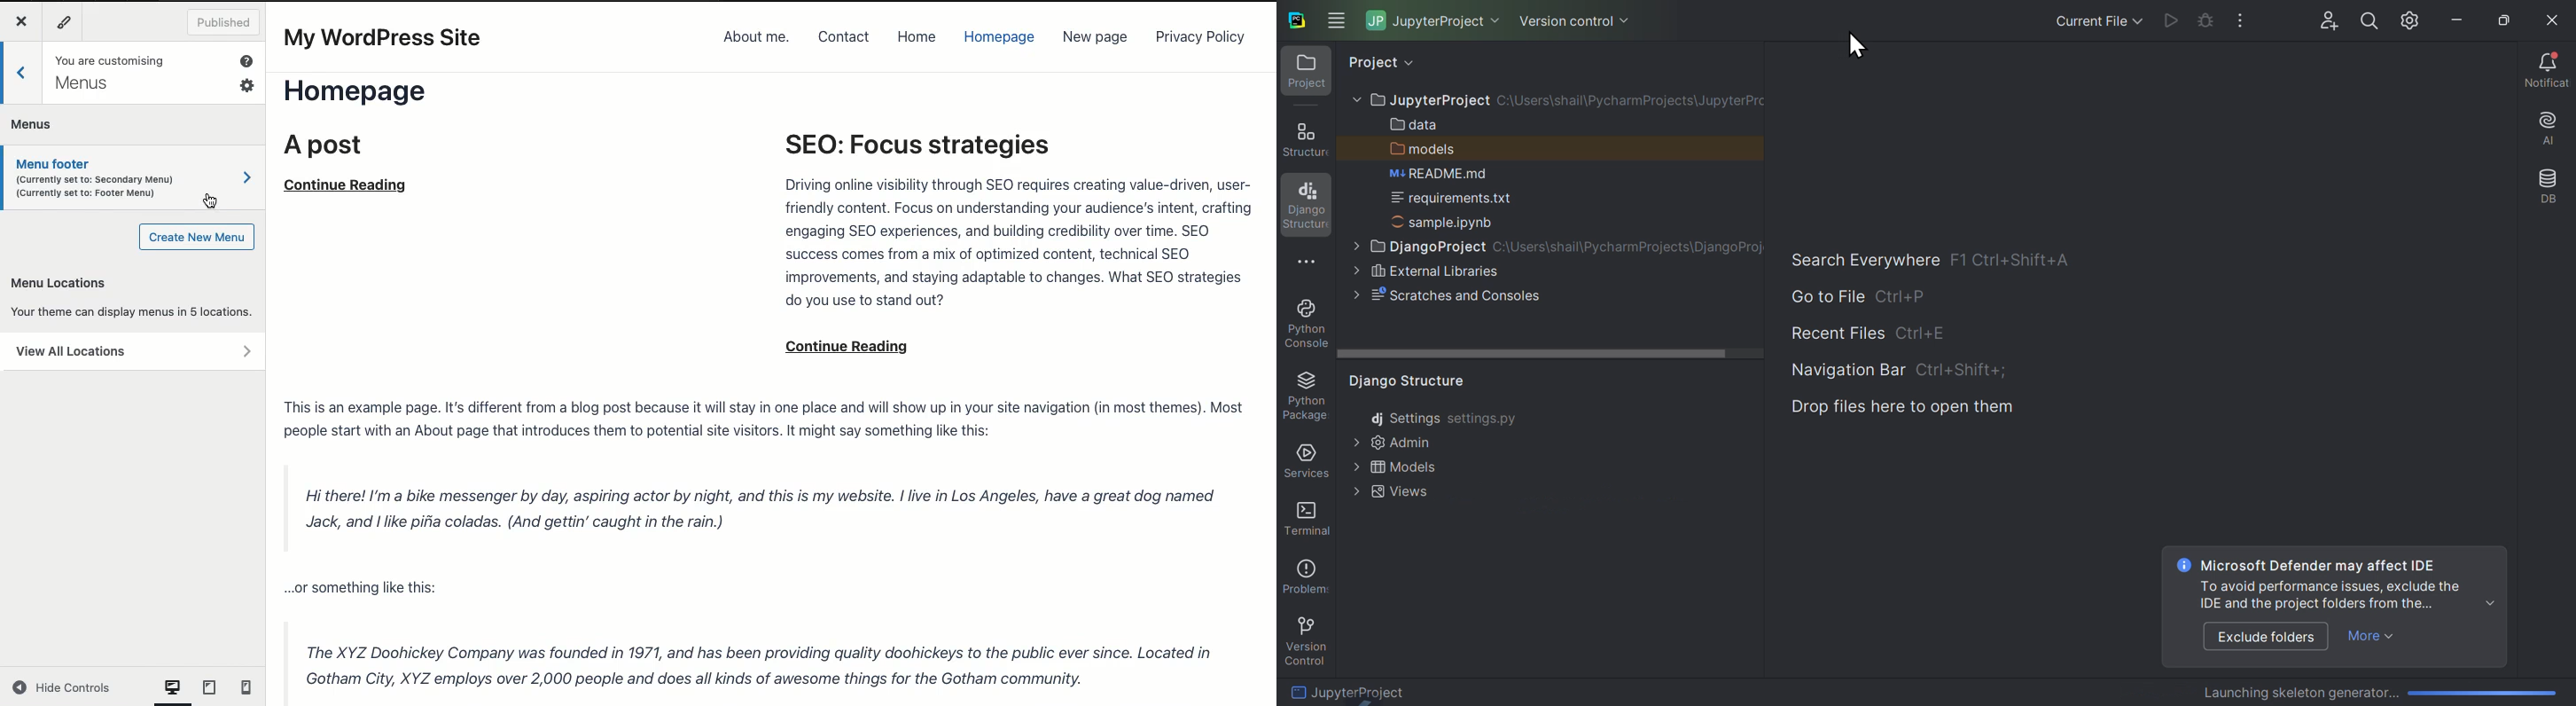  Describe the element at coordinates (22, 71) in the screenshot. I see `Back` at that location.